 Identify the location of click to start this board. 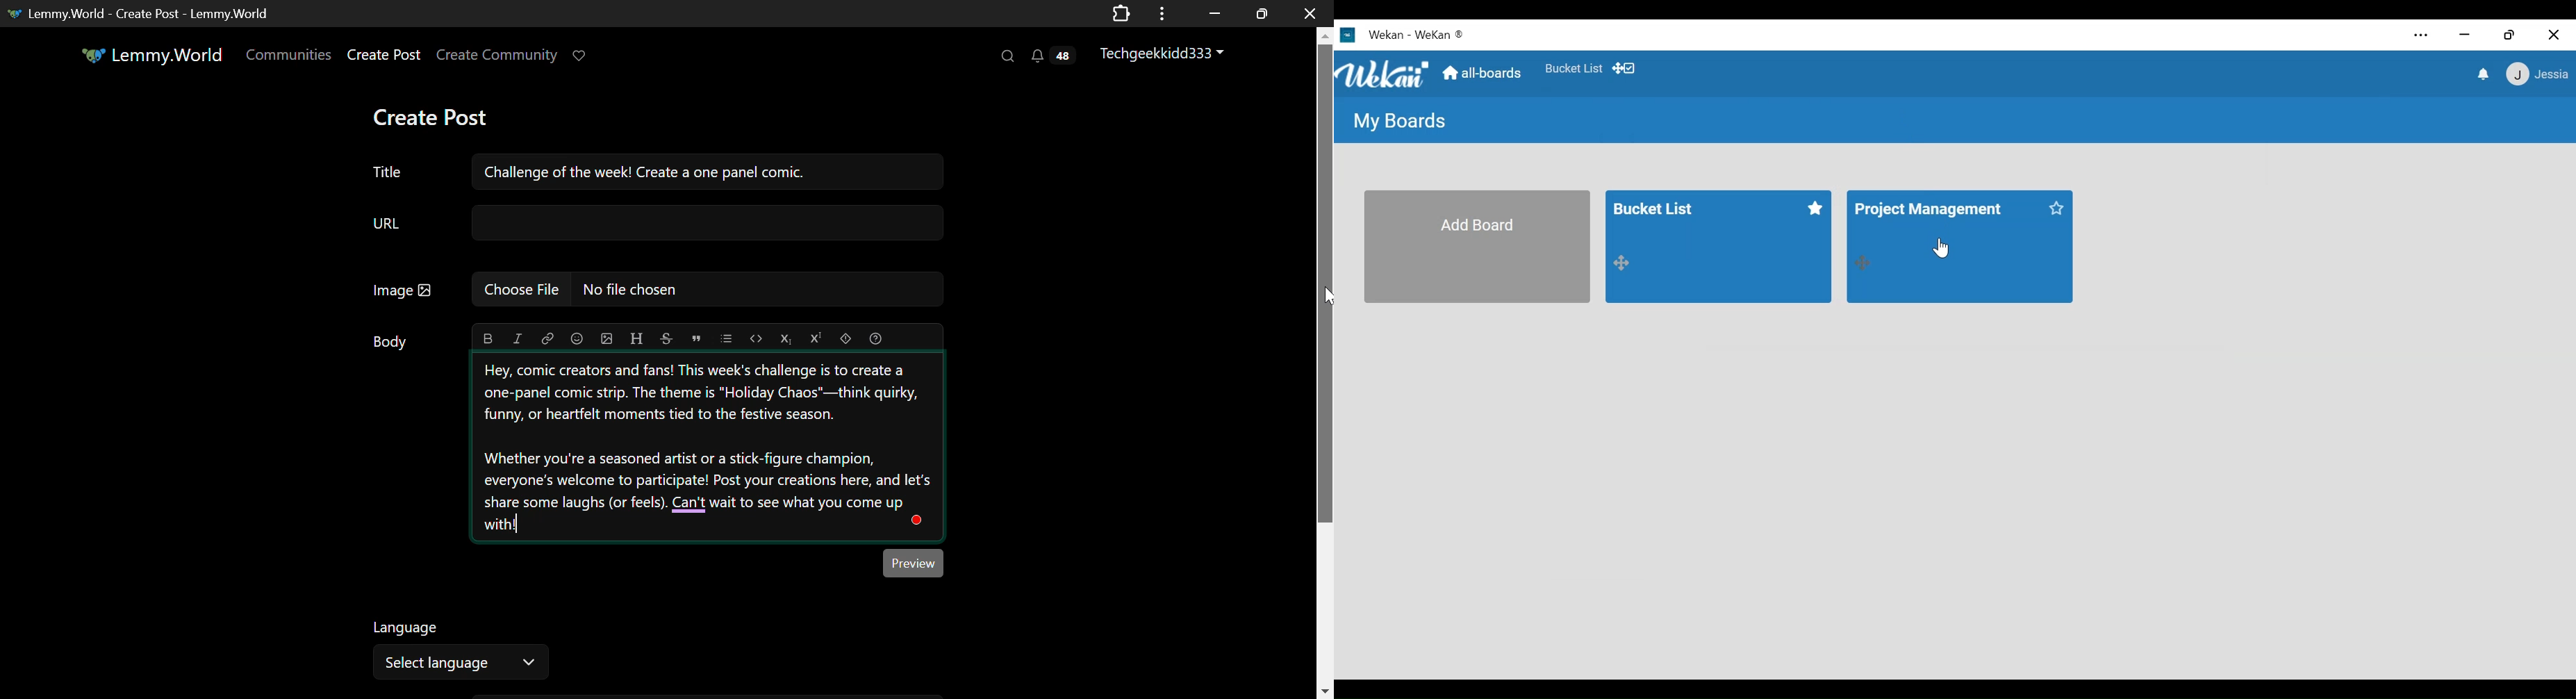
(2051, 207).